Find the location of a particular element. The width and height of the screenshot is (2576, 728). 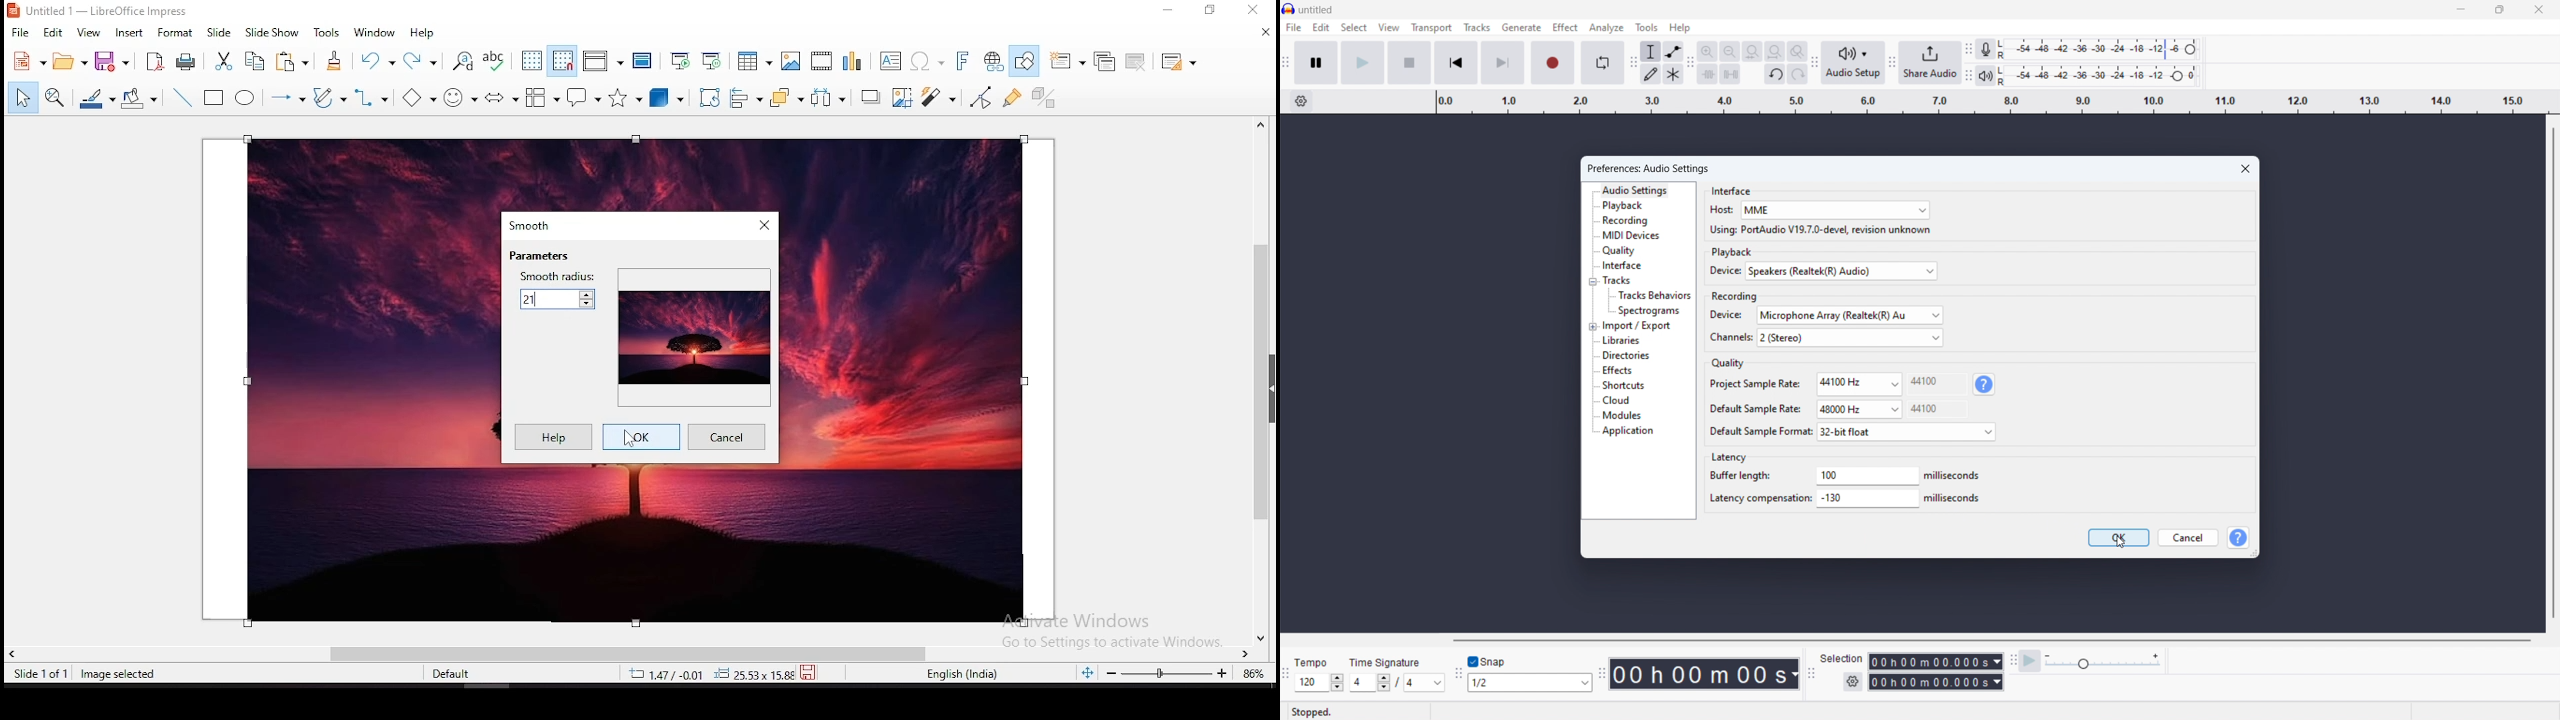

transport toolbar is located at coordinates (1285, 66).